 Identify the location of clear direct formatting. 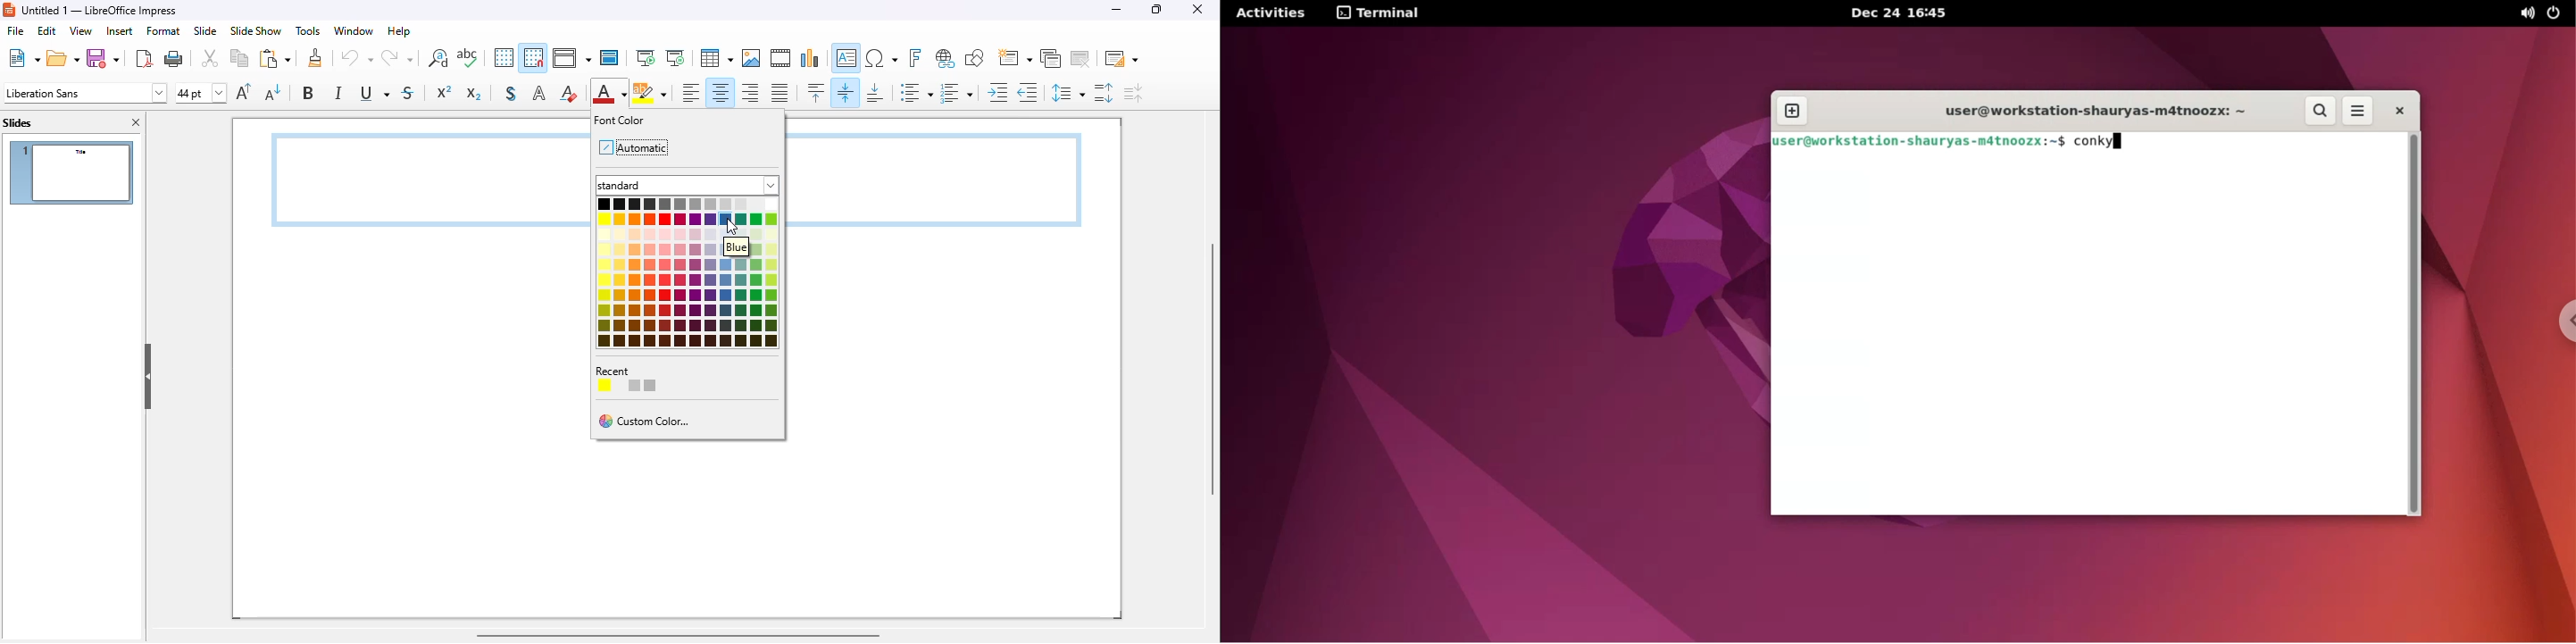
(569, 92).